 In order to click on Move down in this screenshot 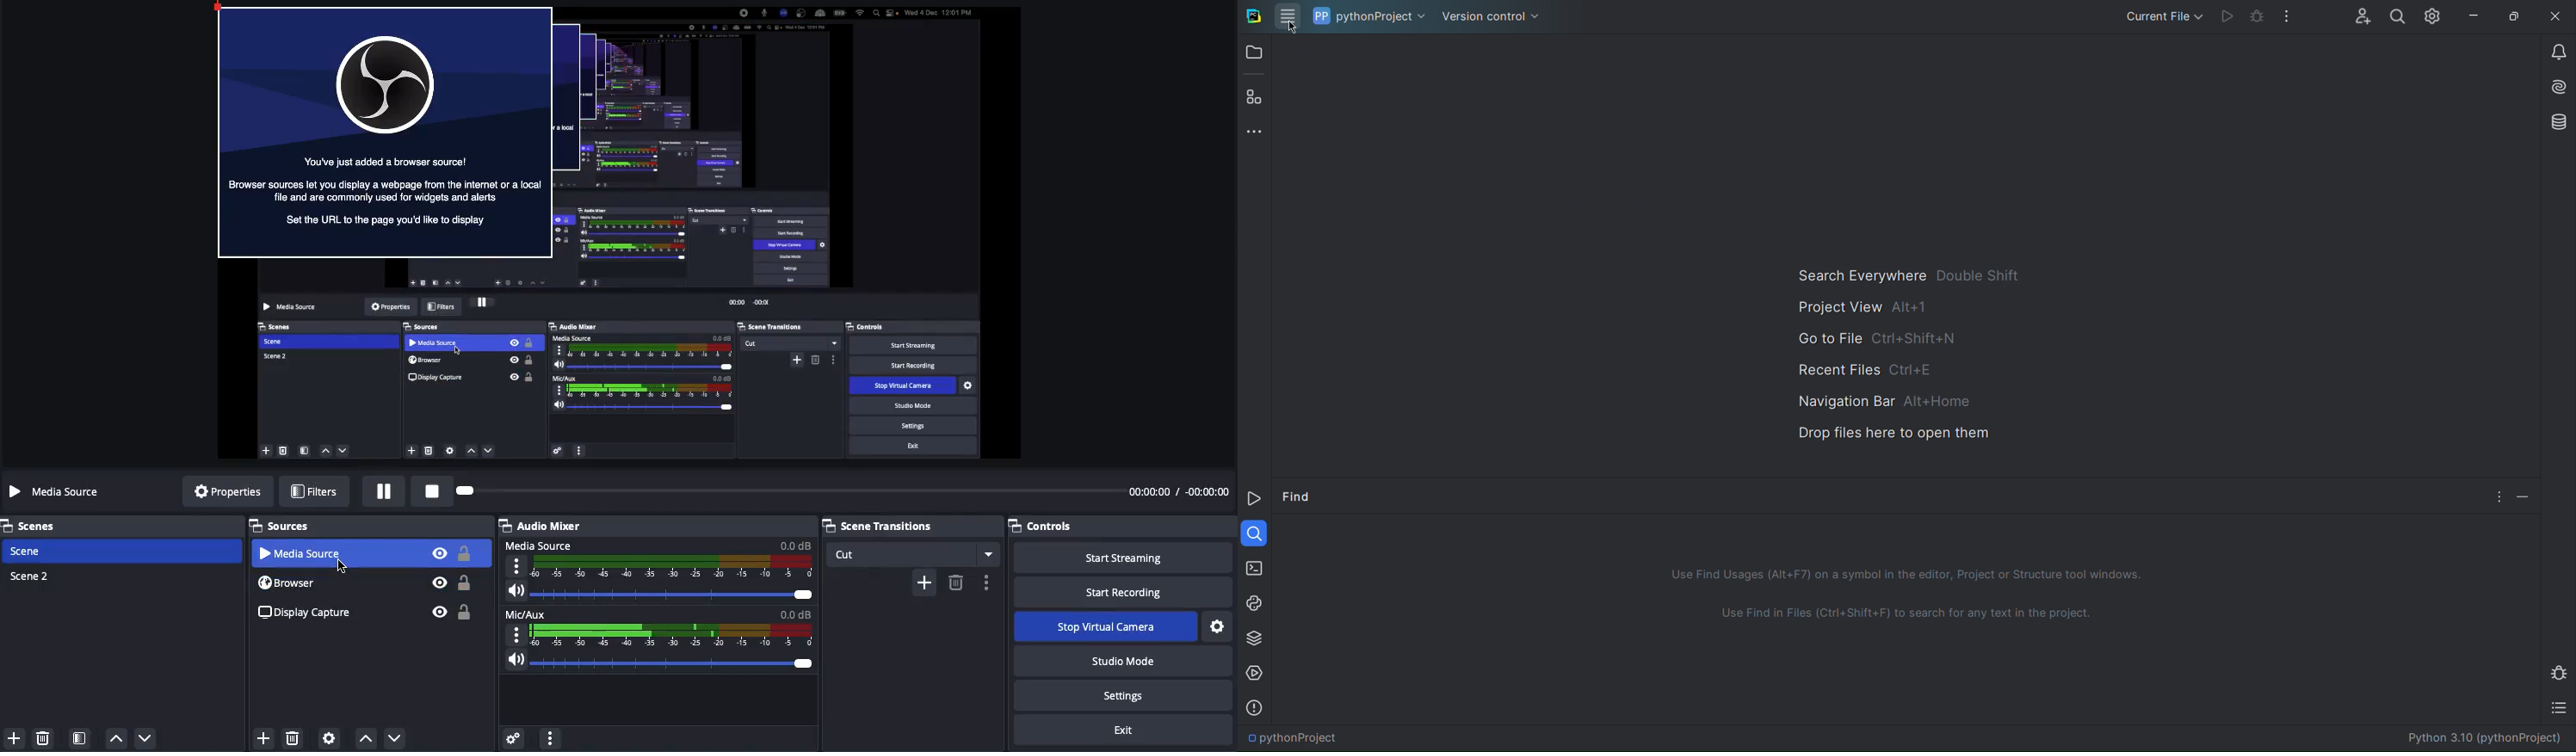, I will do `click(394, 738)`.